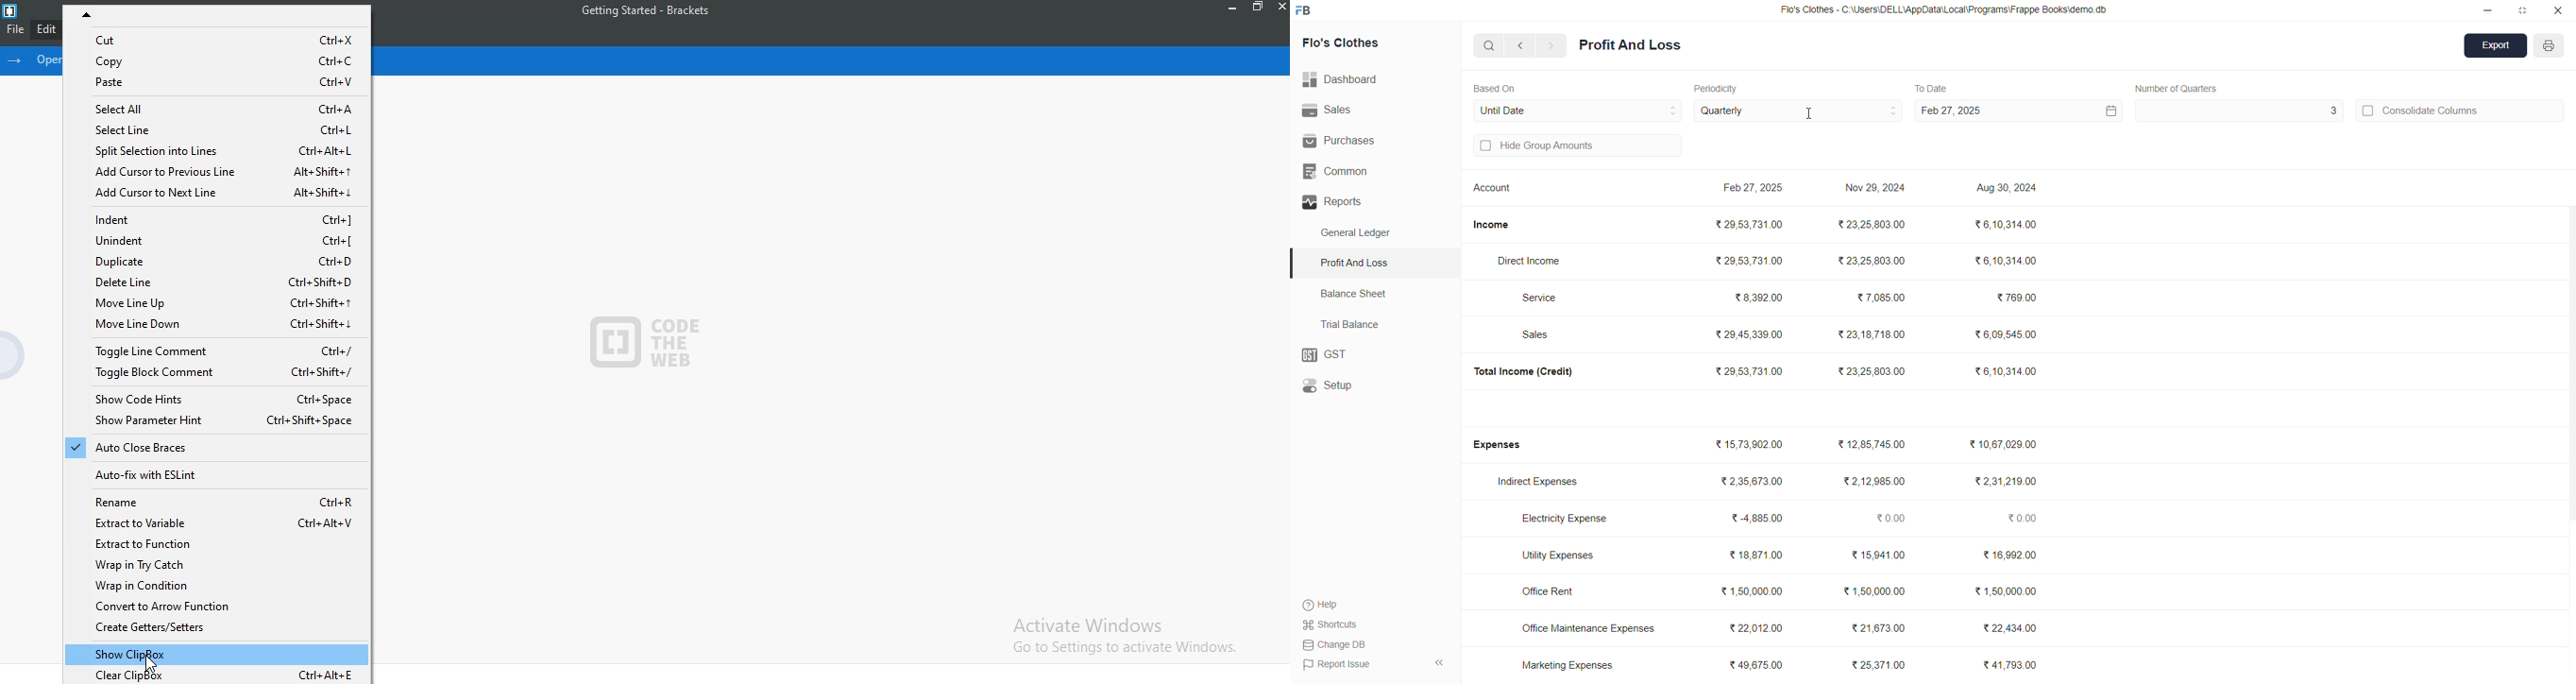 This screenshot has width=2576, height=700. Describe the element at coordinates (2009, 335) in the screenshot. I see `₹6,09,545.00` at that location.